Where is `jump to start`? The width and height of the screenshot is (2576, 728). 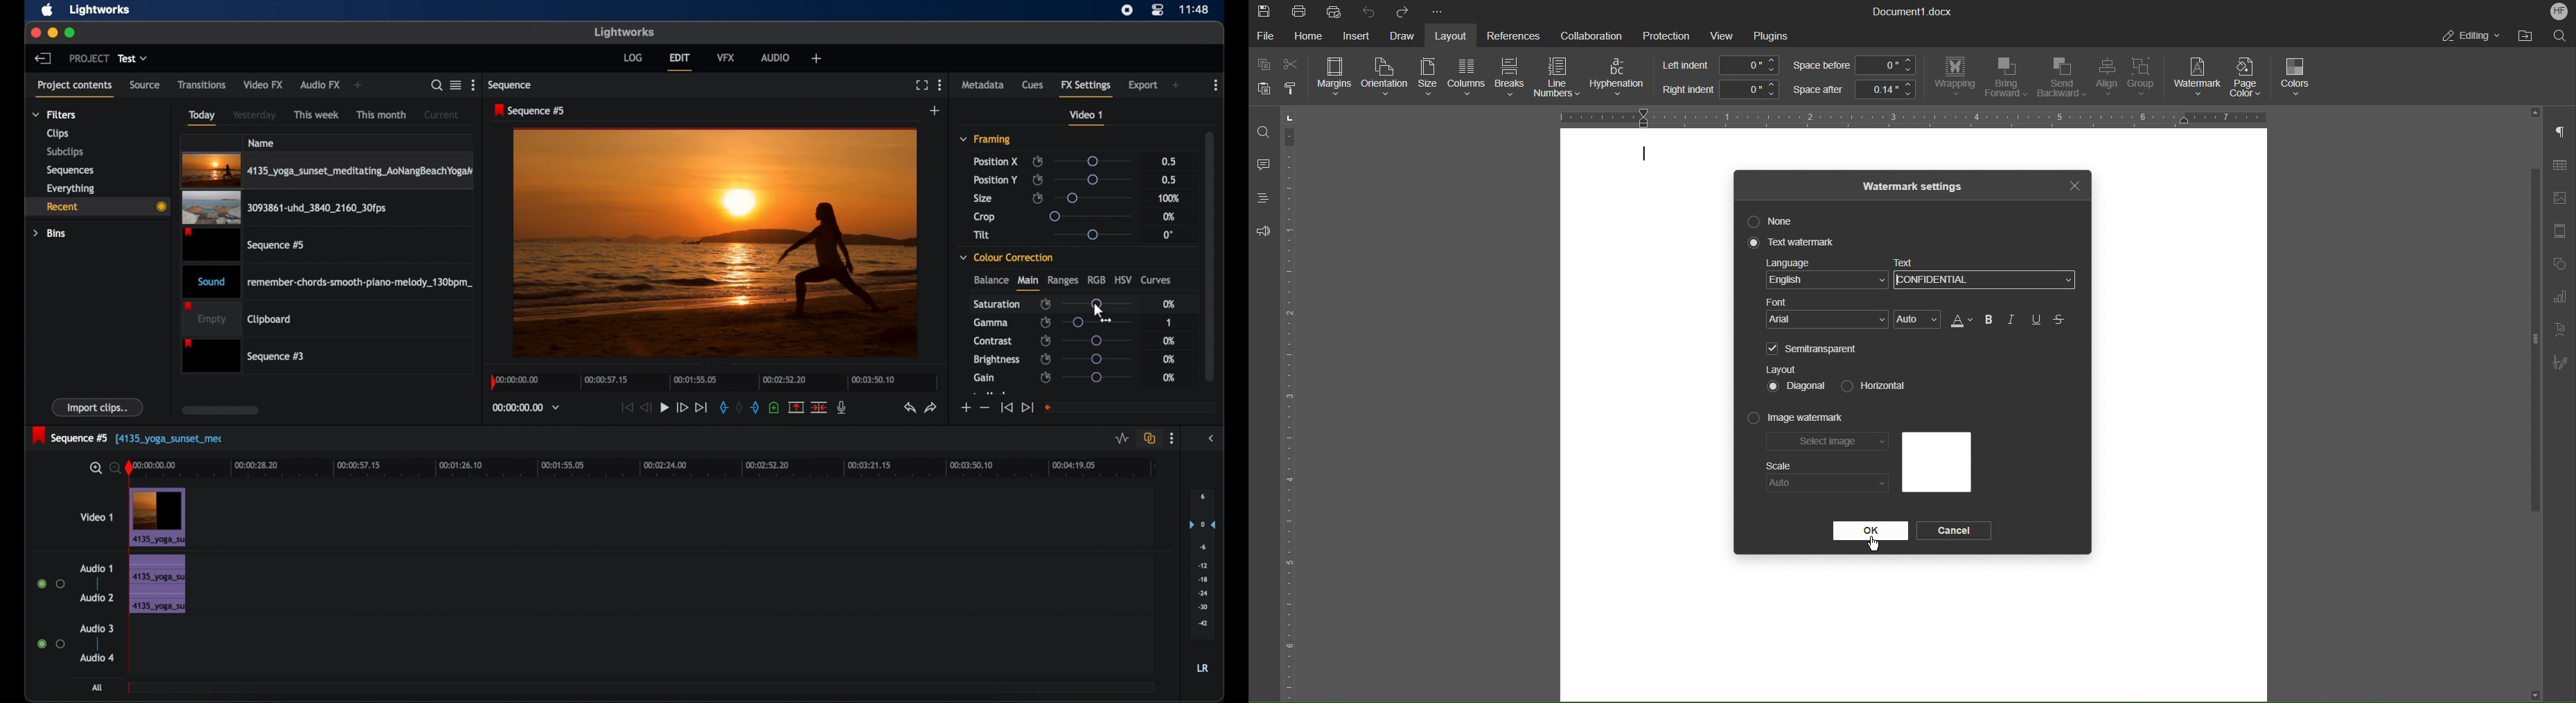
jump to start is located at coordinates (1006, 408).